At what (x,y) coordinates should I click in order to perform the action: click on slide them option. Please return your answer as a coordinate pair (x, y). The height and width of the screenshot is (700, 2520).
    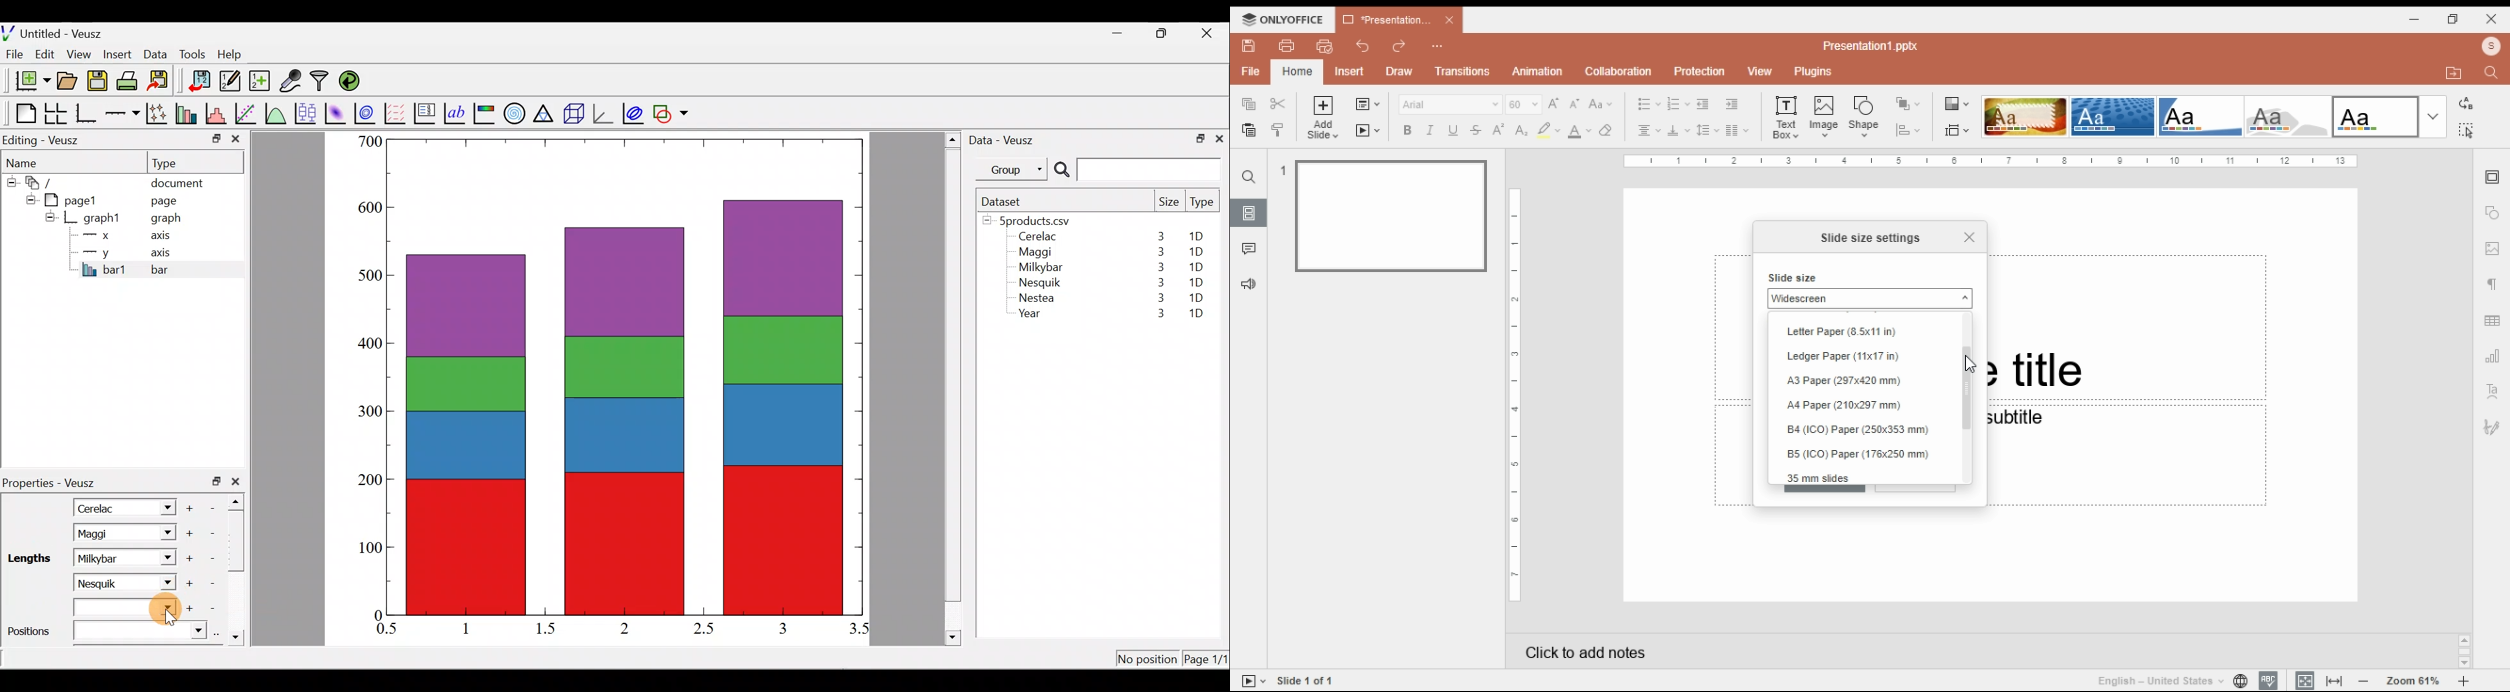
    Looking at the image, I should click on (2202, 116).